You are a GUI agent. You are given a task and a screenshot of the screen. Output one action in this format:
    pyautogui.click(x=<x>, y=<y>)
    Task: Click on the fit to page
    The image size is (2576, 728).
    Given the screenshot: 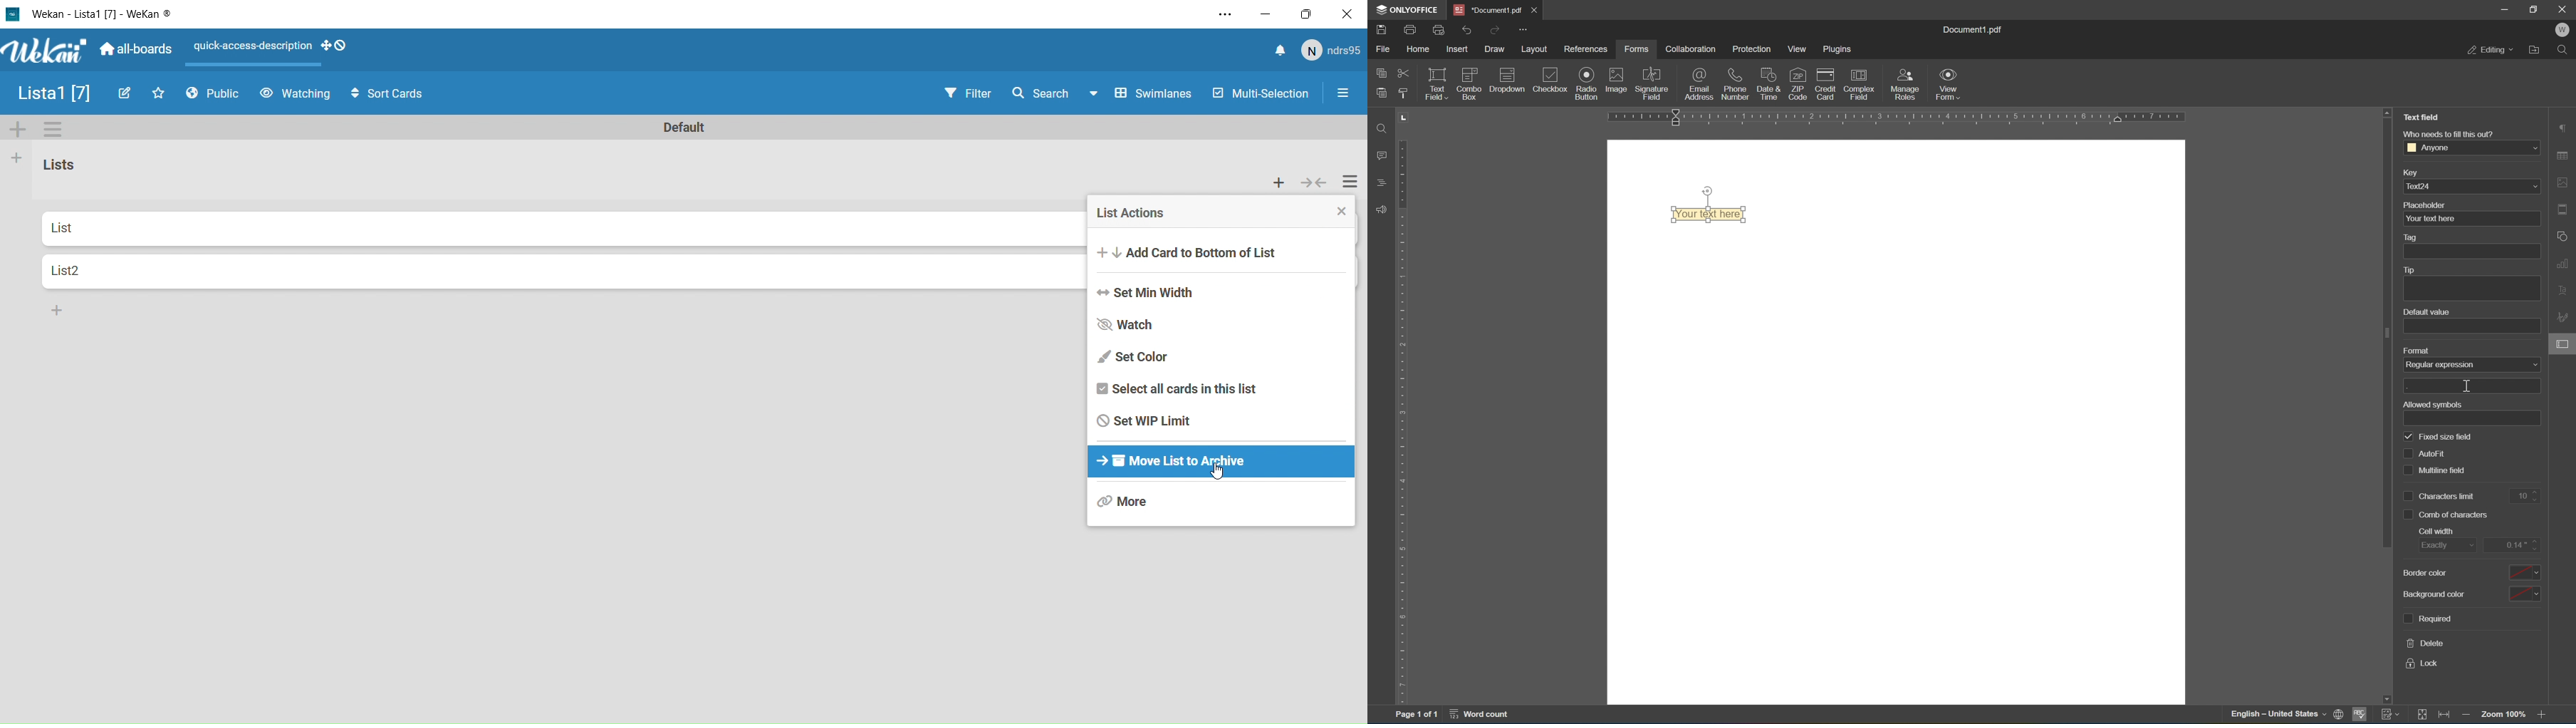 What is the action you would take?
    pyautogui.click(x=2423, y=715)
    